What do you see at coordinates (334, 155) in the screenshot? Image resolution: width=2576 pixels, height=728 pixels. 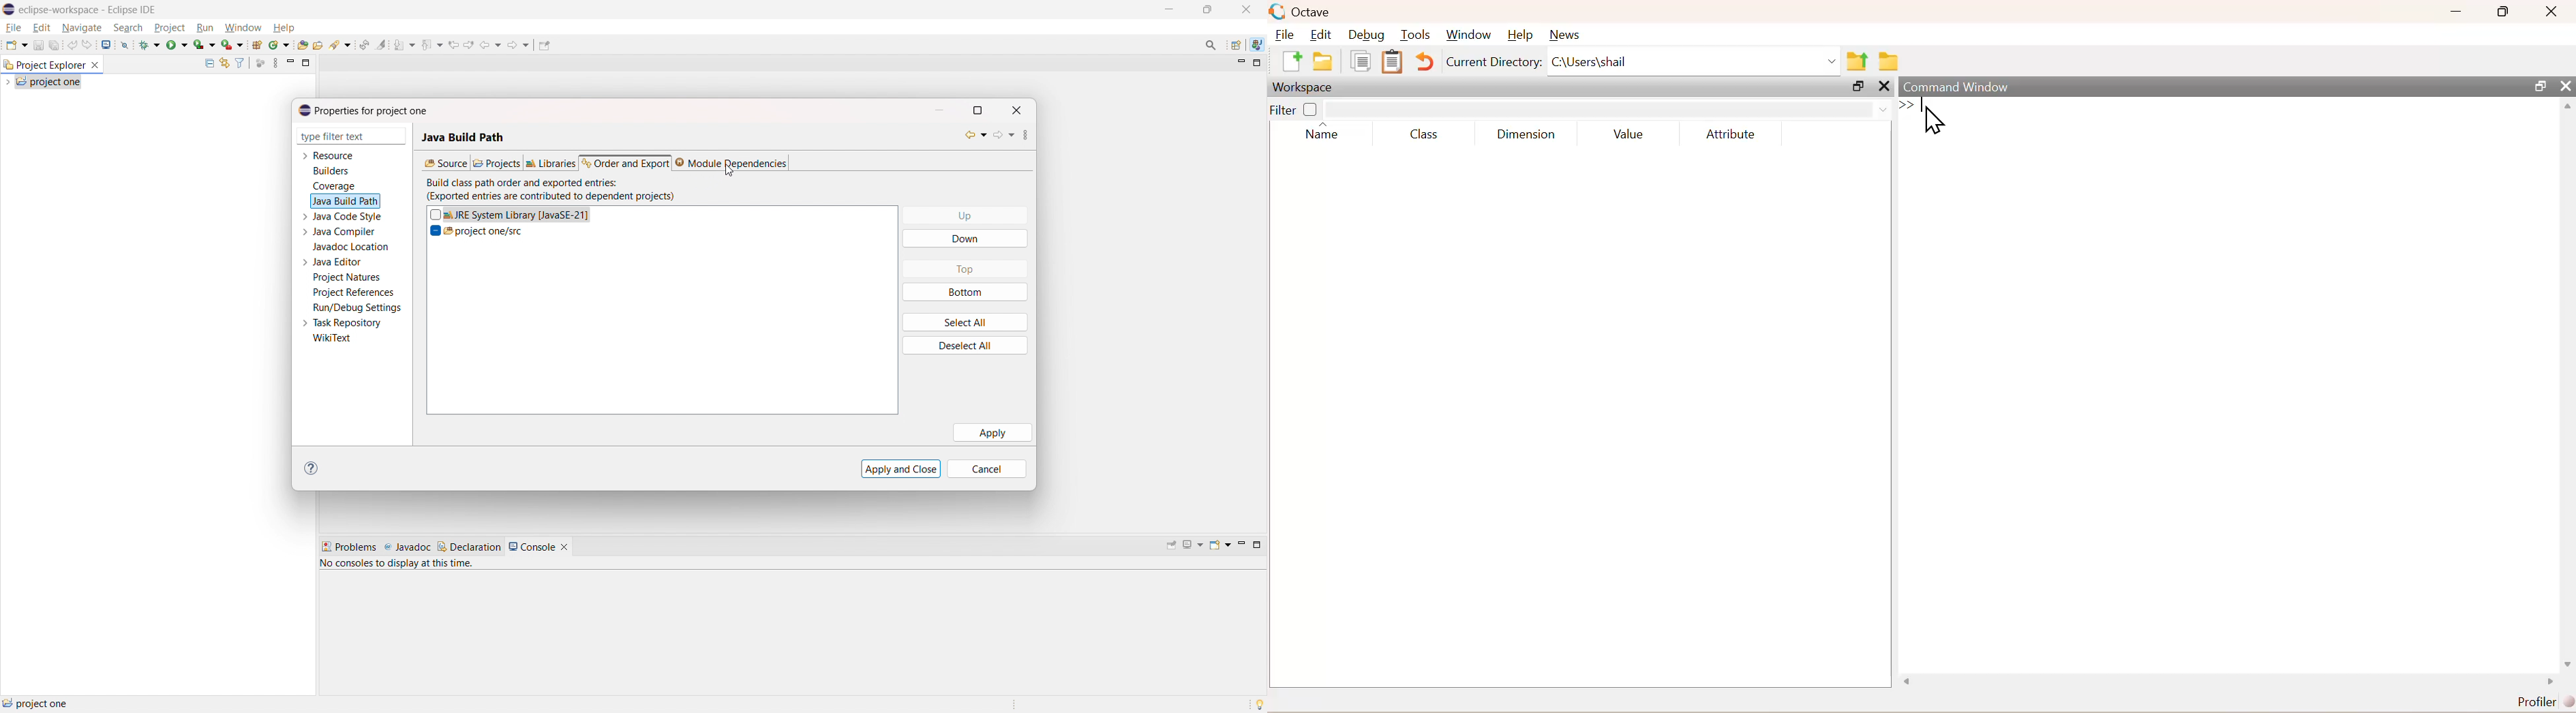 I see `resource` at bounding box center [334, 155].